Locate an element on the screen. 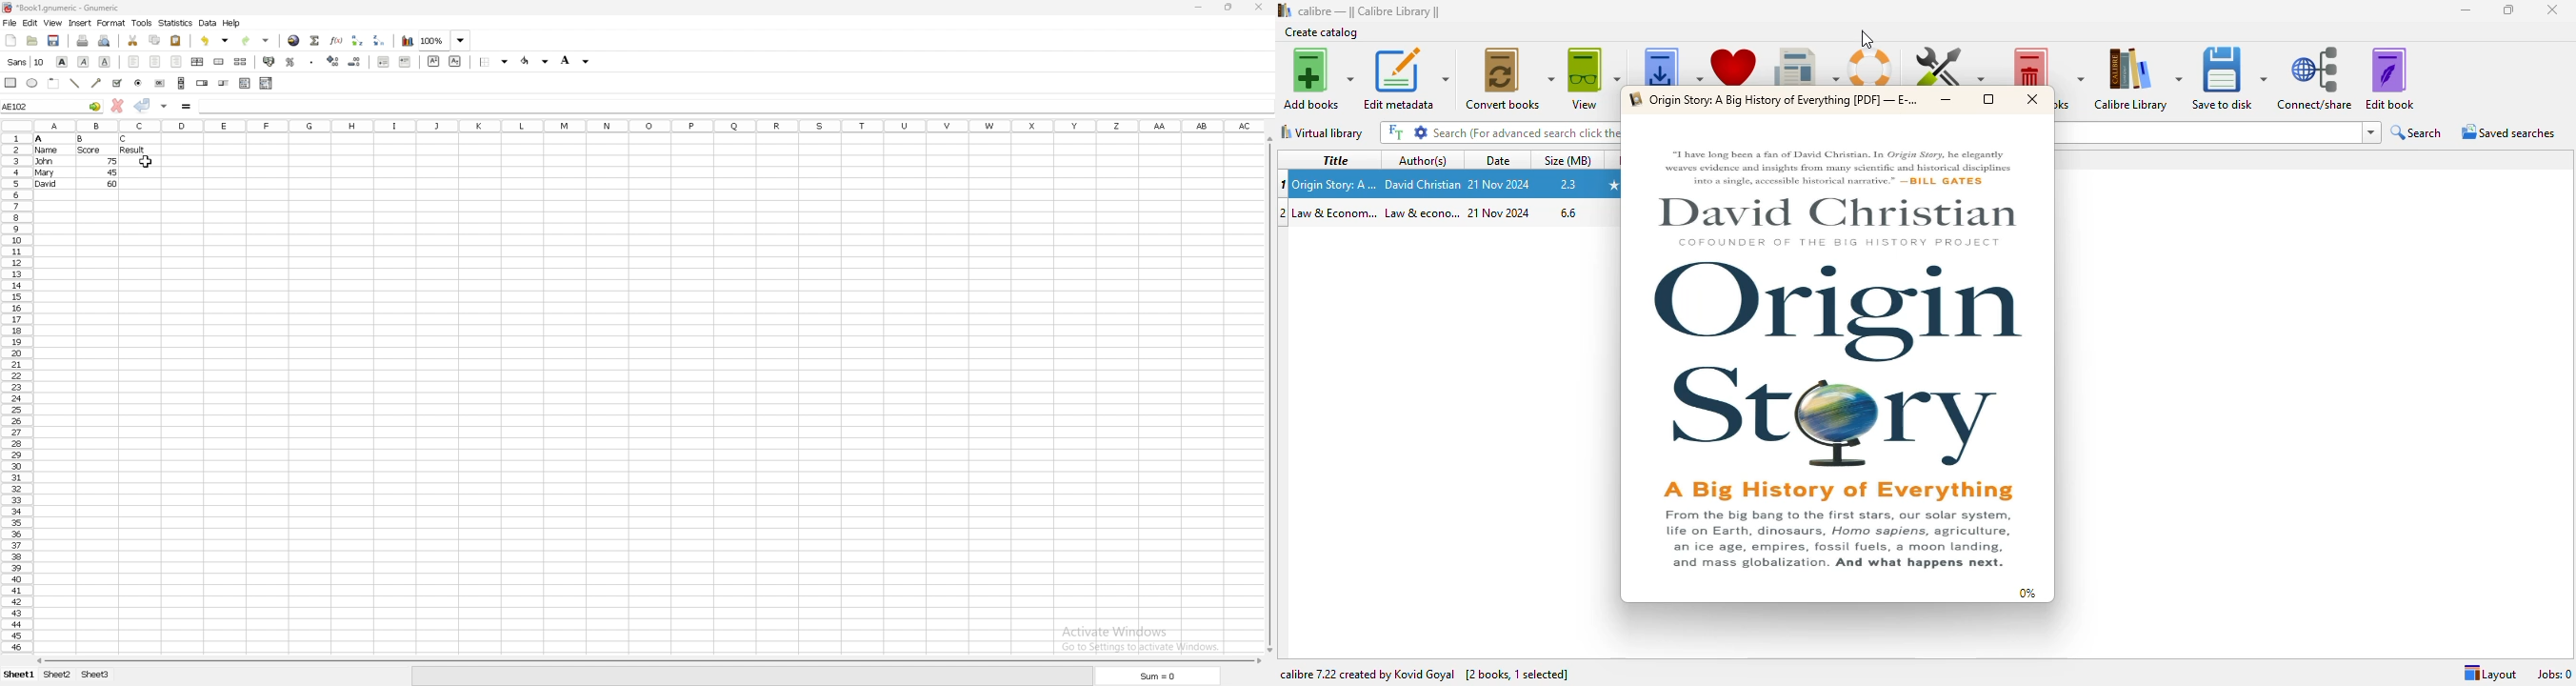 Image resolution: width=2576 pixels, height=700 pixels. c is located at coordinates (125, 139).